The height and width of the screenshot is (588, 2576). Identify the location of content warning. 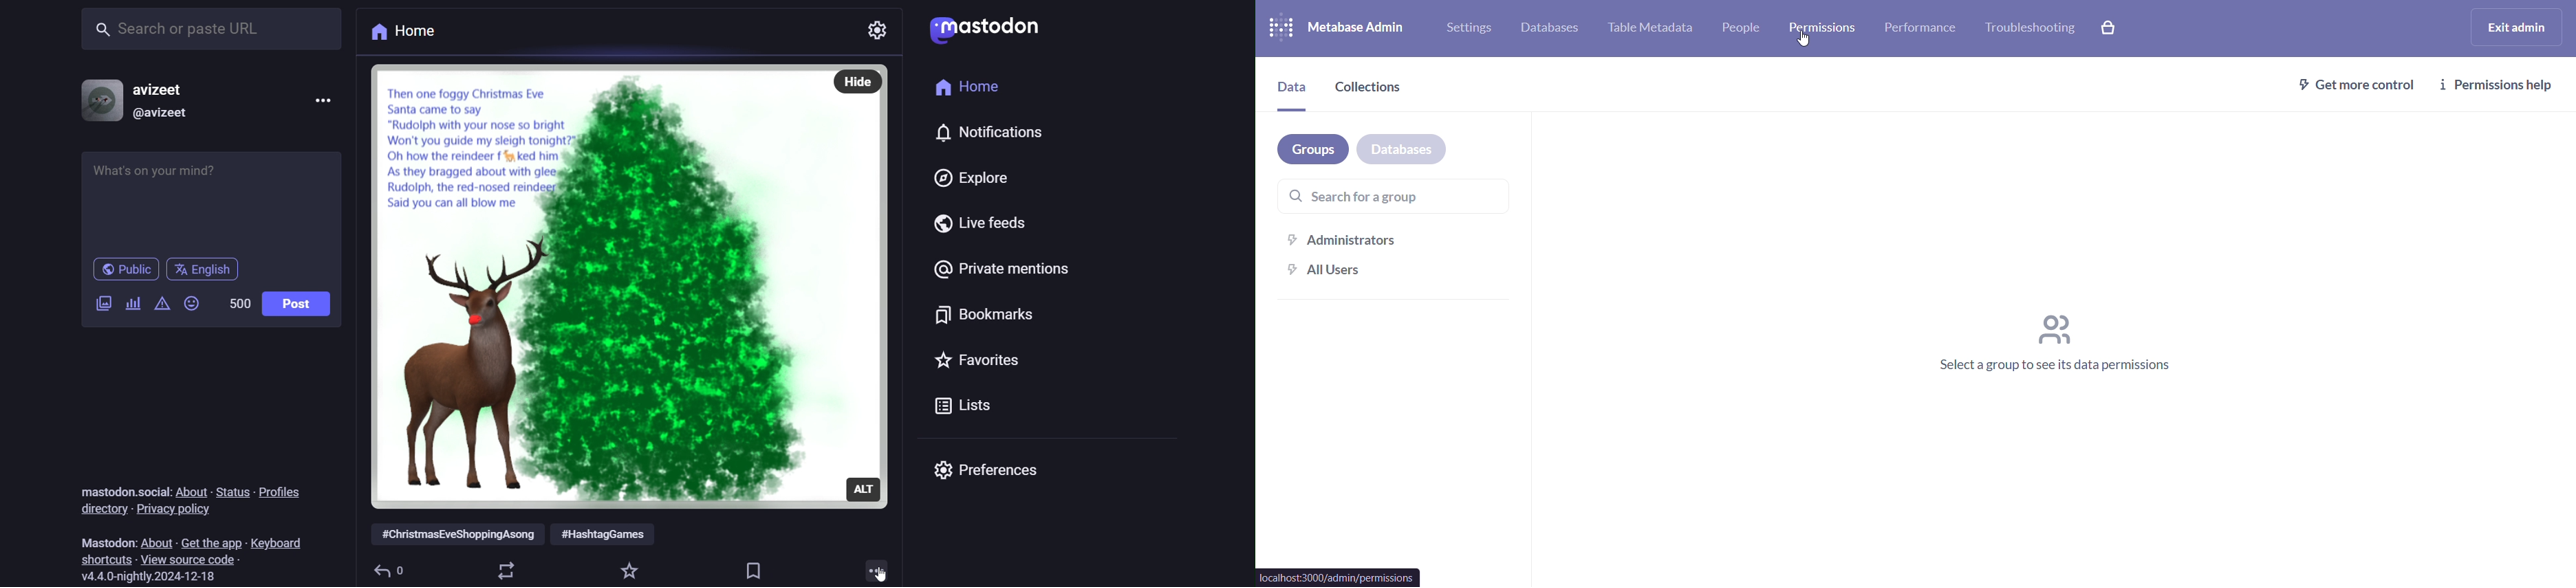
(159, 303).